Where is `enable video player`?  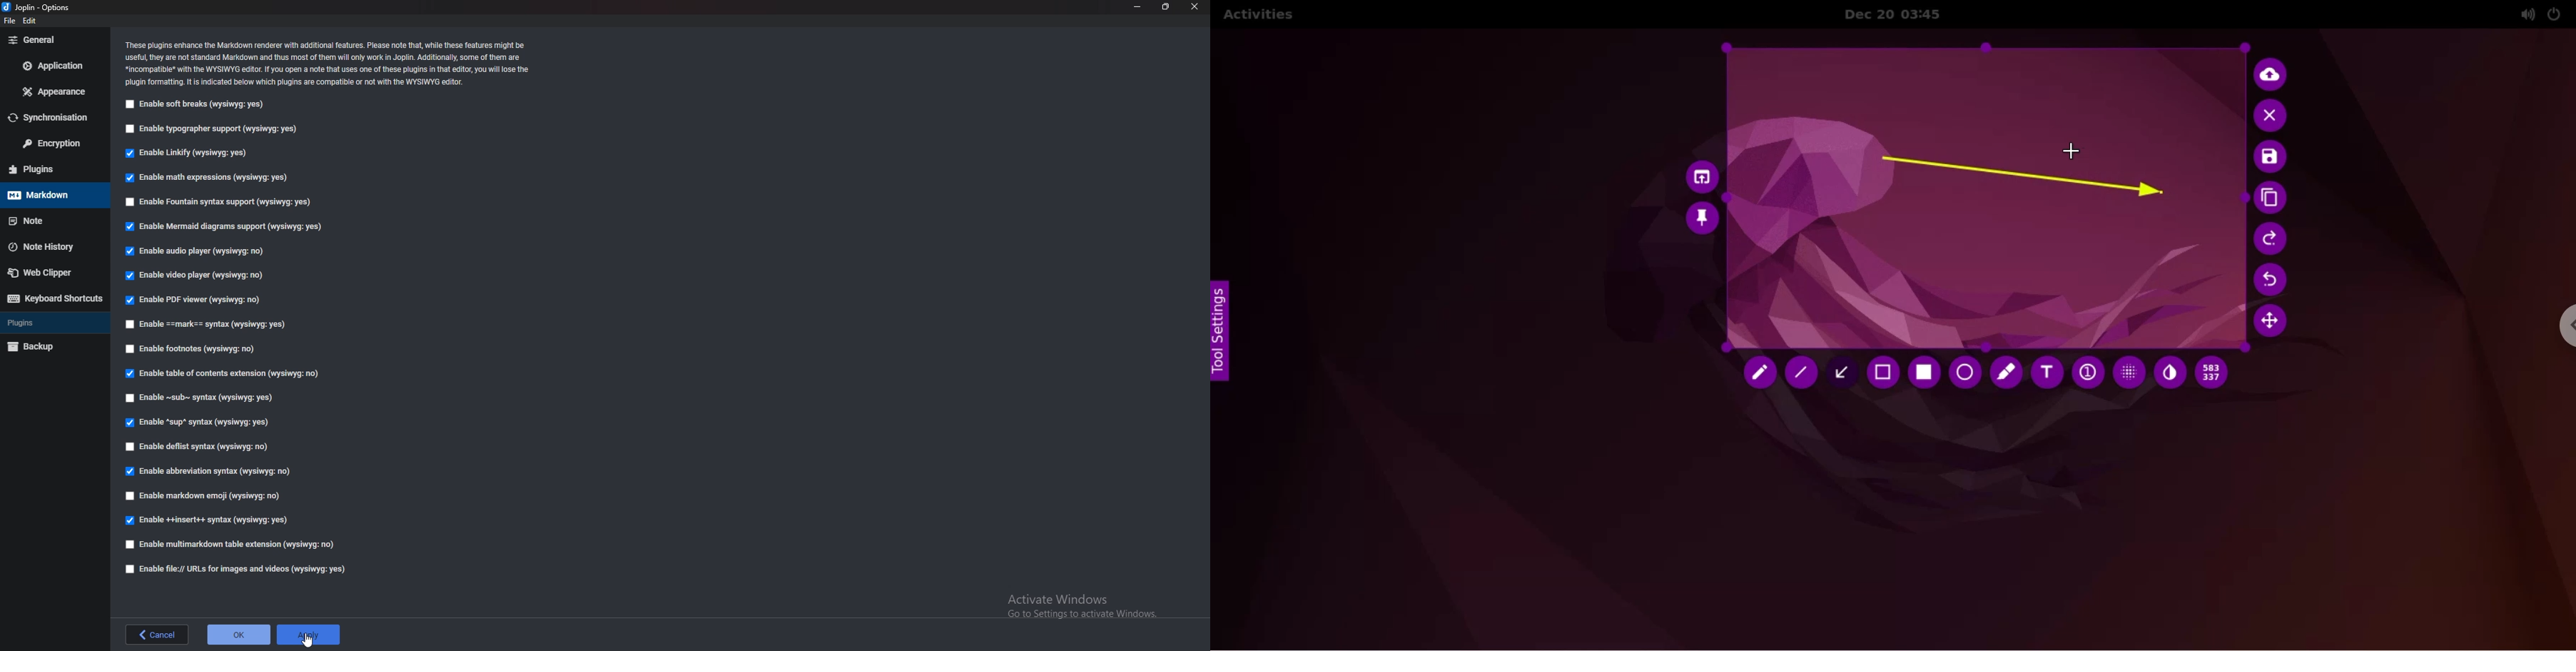
enable video player is located at coordinates (196, 274).